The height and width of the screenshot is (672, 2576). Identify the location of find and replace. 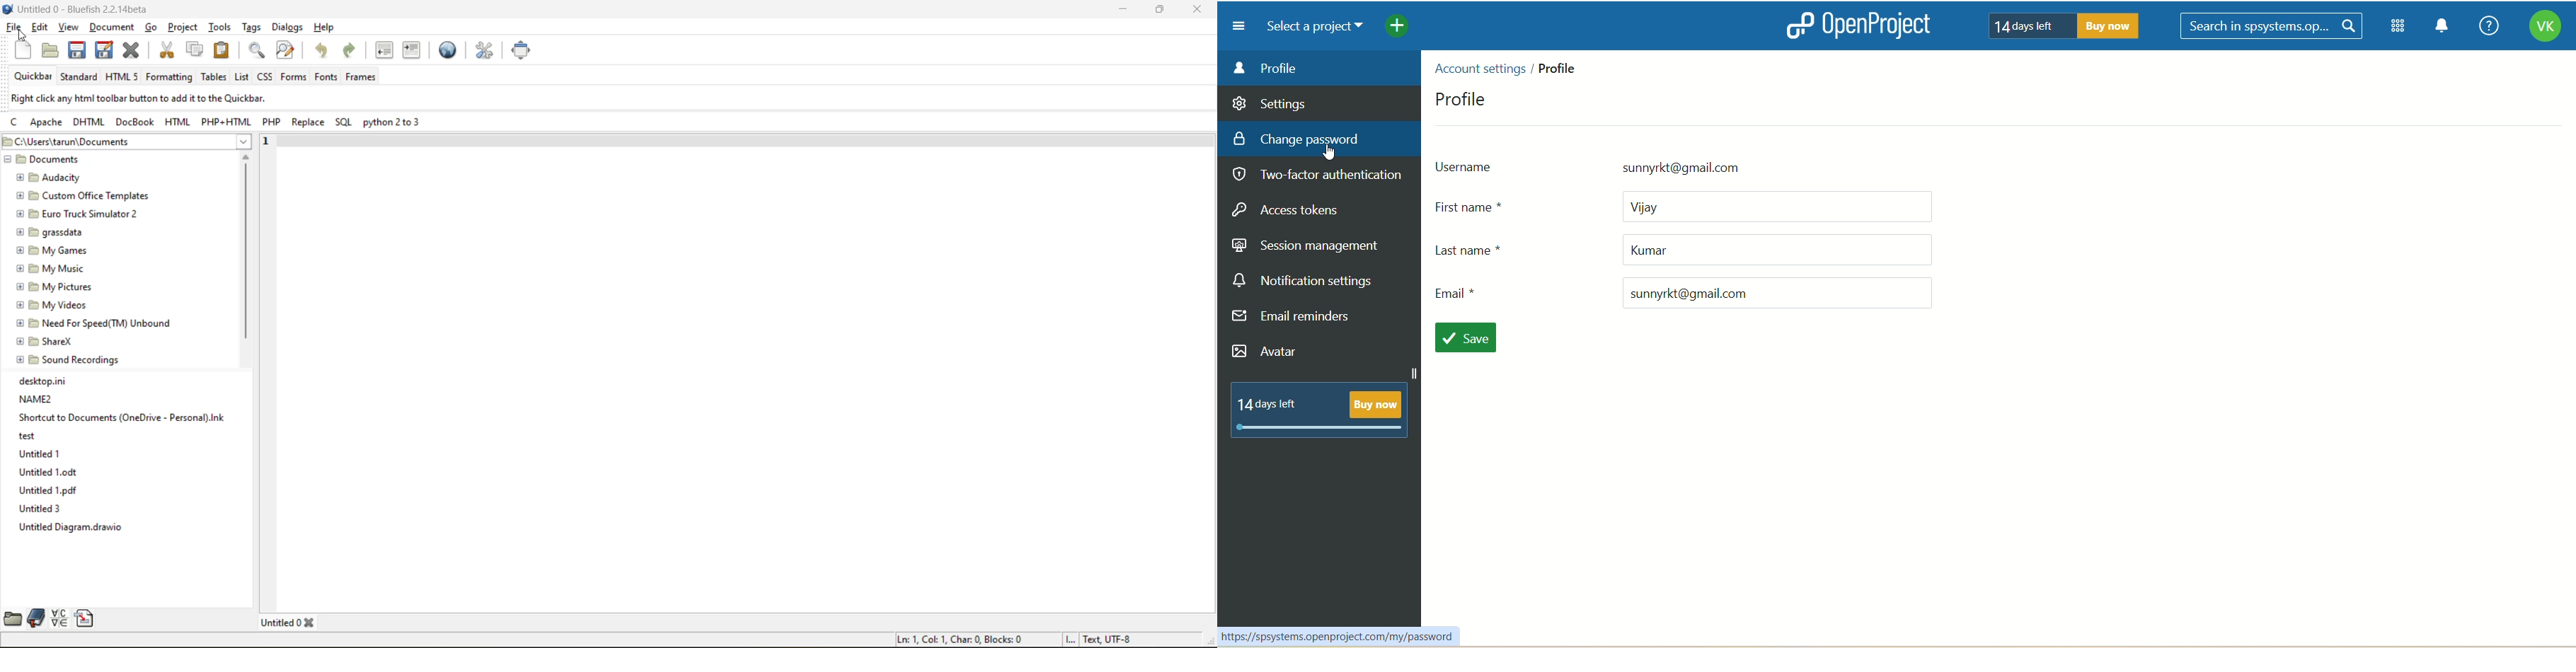
(286, 51).